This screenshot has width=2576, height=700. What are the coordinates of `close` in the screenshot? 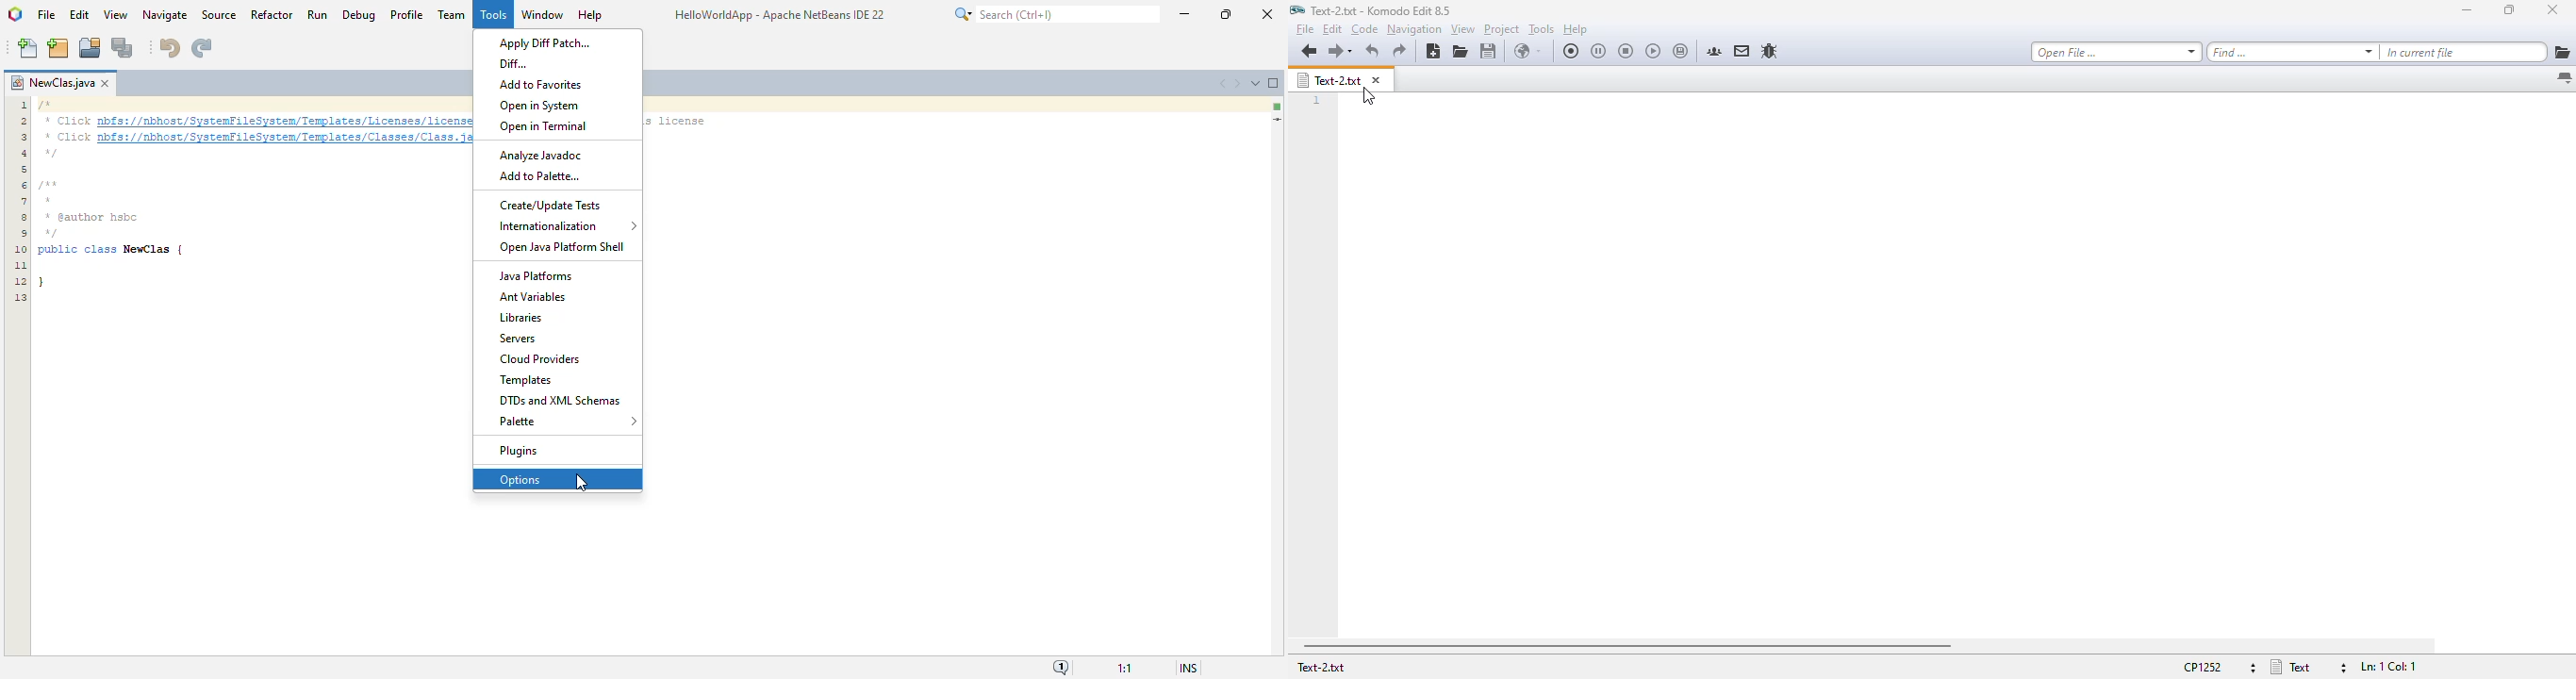 It's located at (1267, 13).